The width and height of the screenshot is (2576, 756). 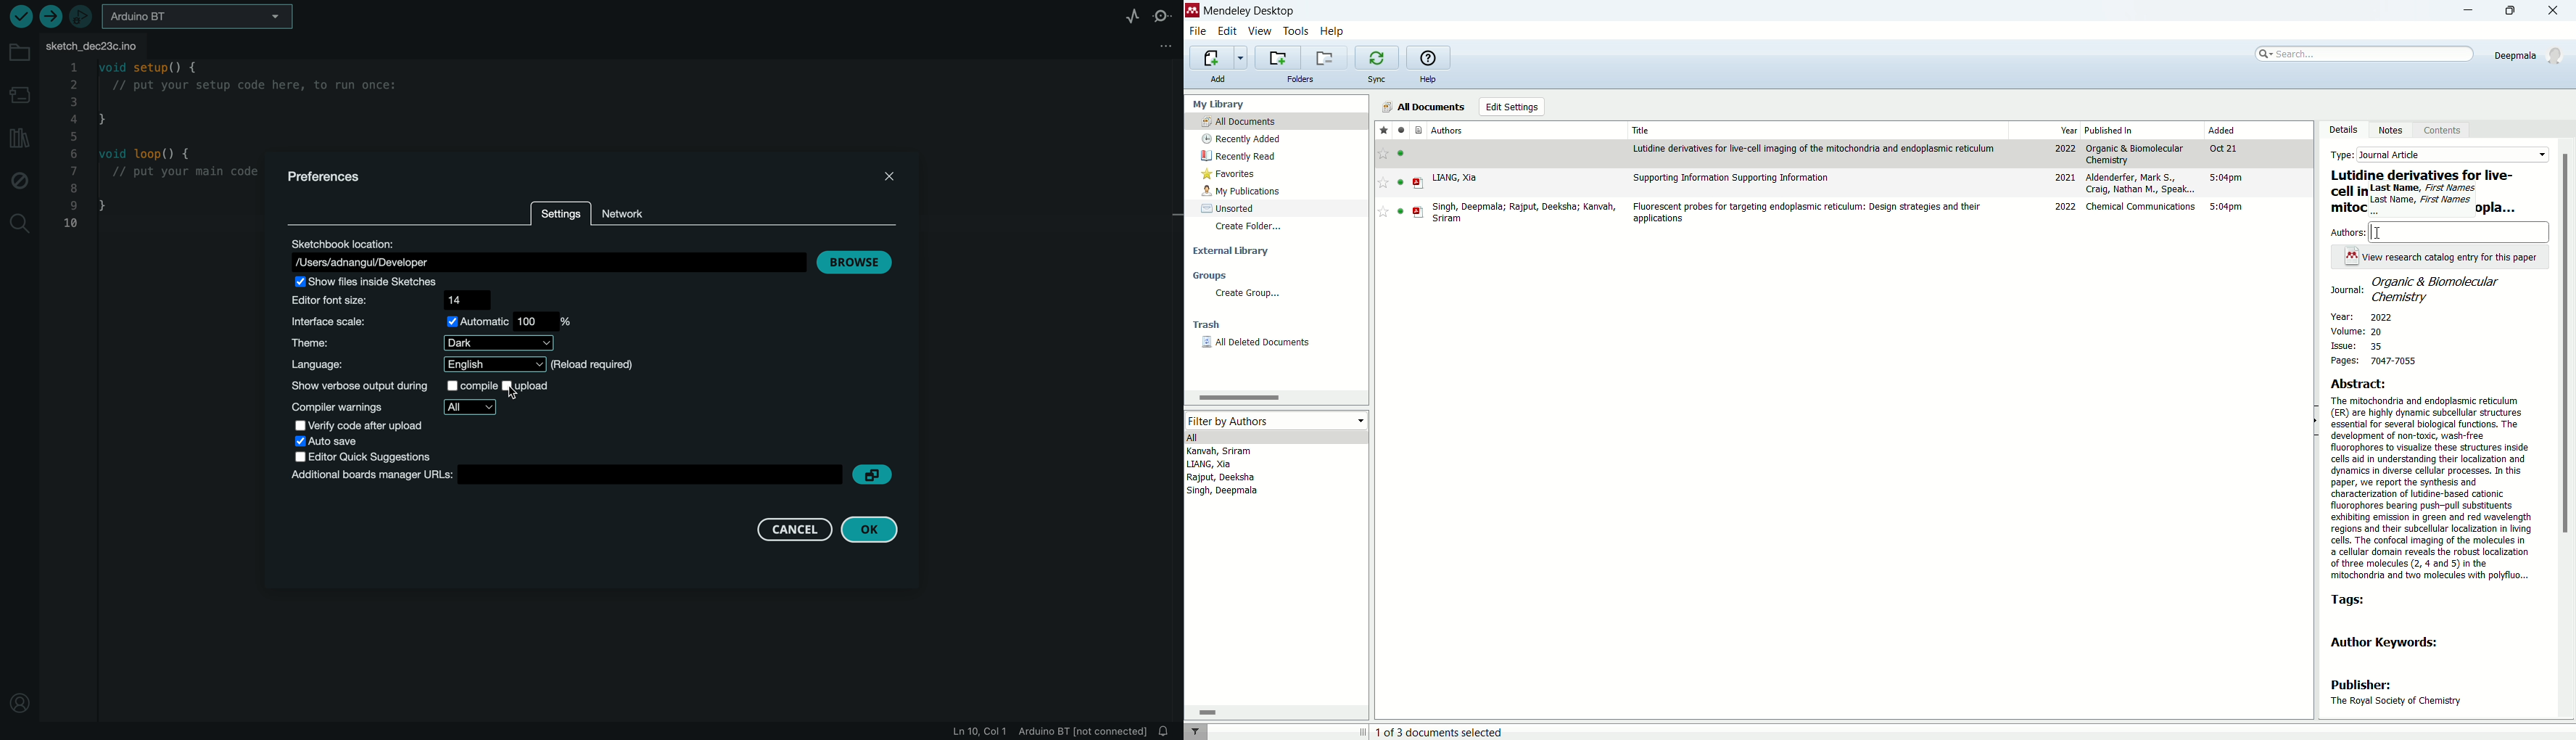 I want to click on folders, so click(x=1303, y=78).